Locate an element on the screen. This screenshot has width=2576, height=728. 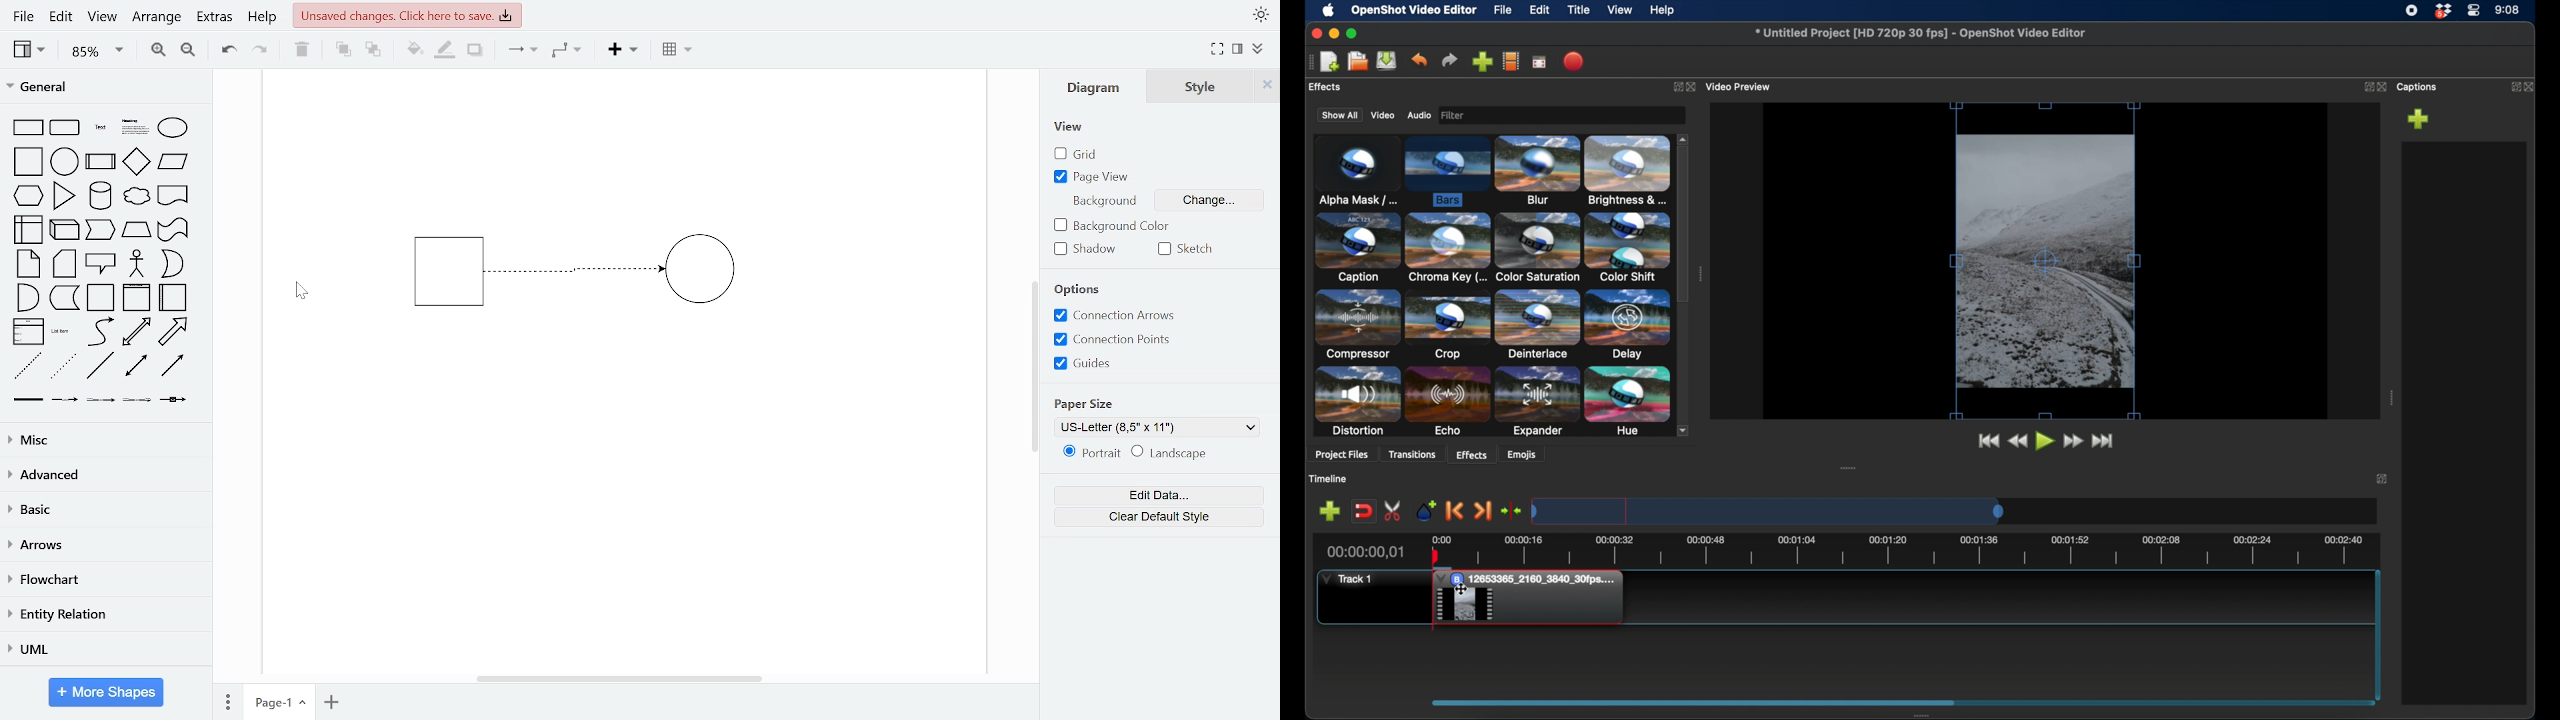
waypoints is located at coordinates (572, 50).